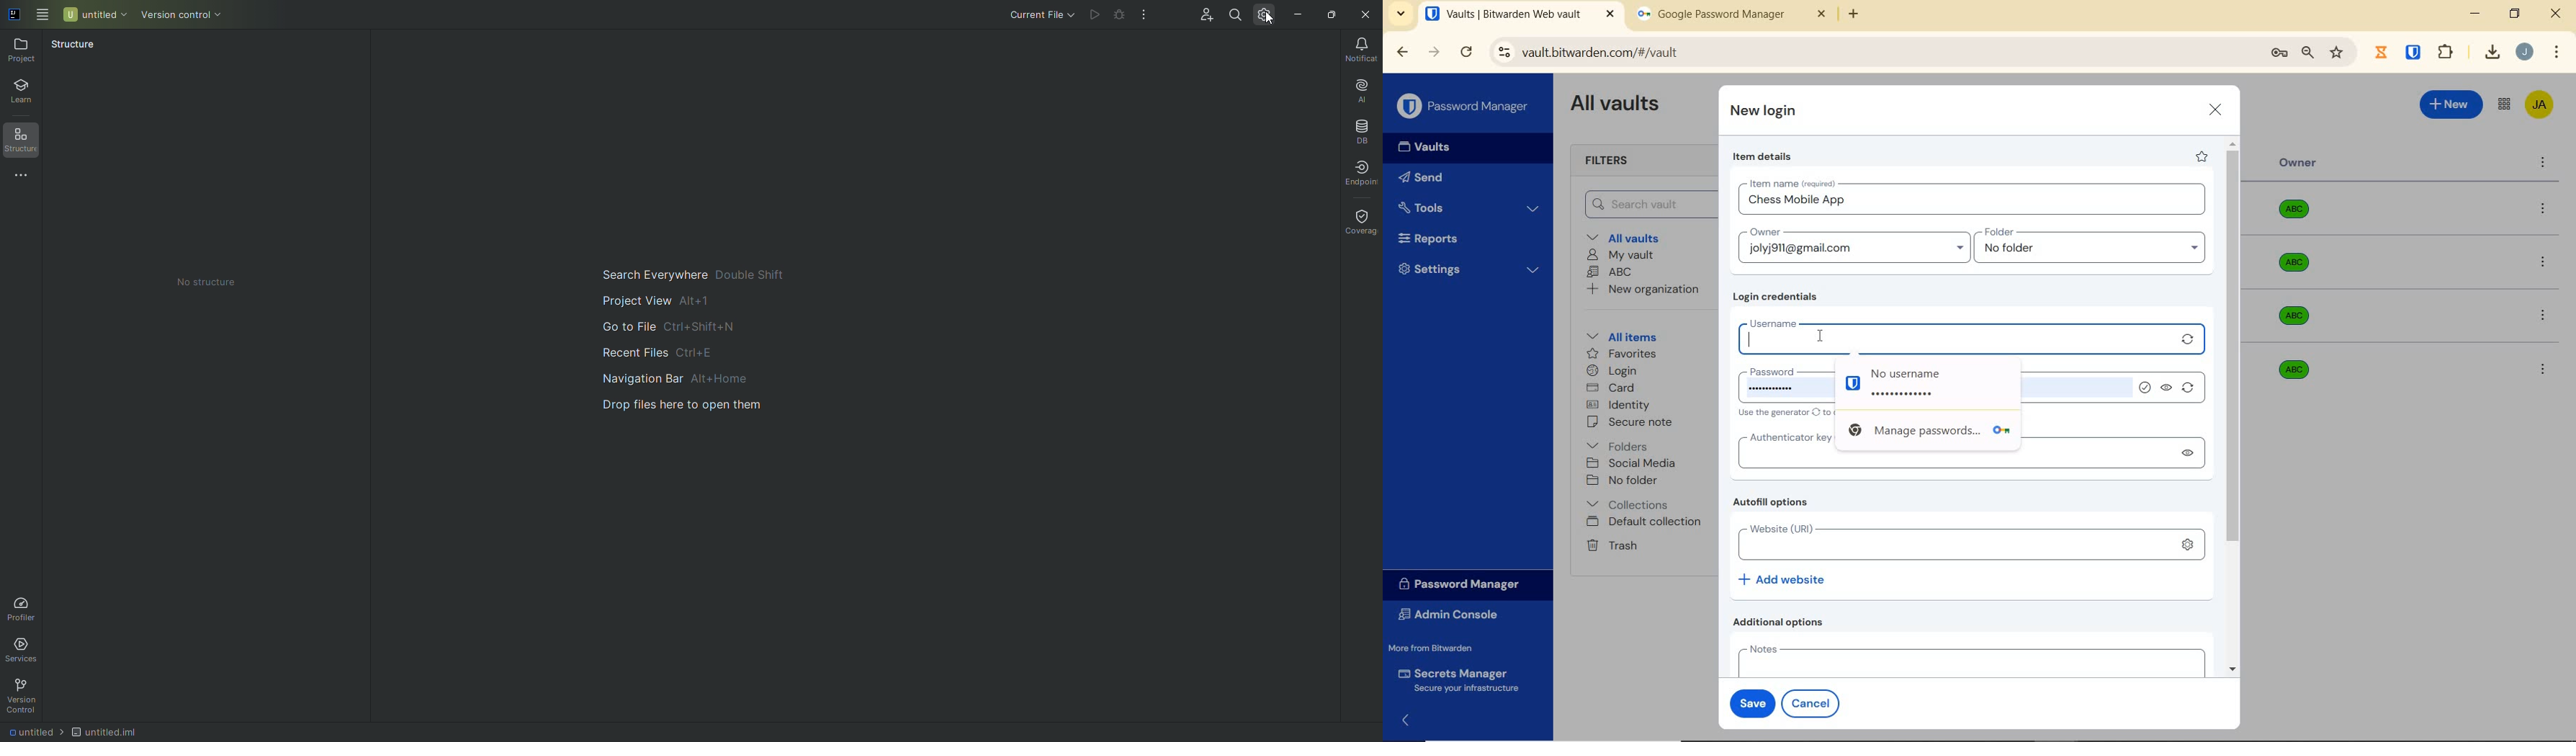 The width and height of the screenshot is (2576, 756). What do you see at coordinates (2291, 368) in the screenshot?
I see `Owner organization` at bounding box center [2291, 368].